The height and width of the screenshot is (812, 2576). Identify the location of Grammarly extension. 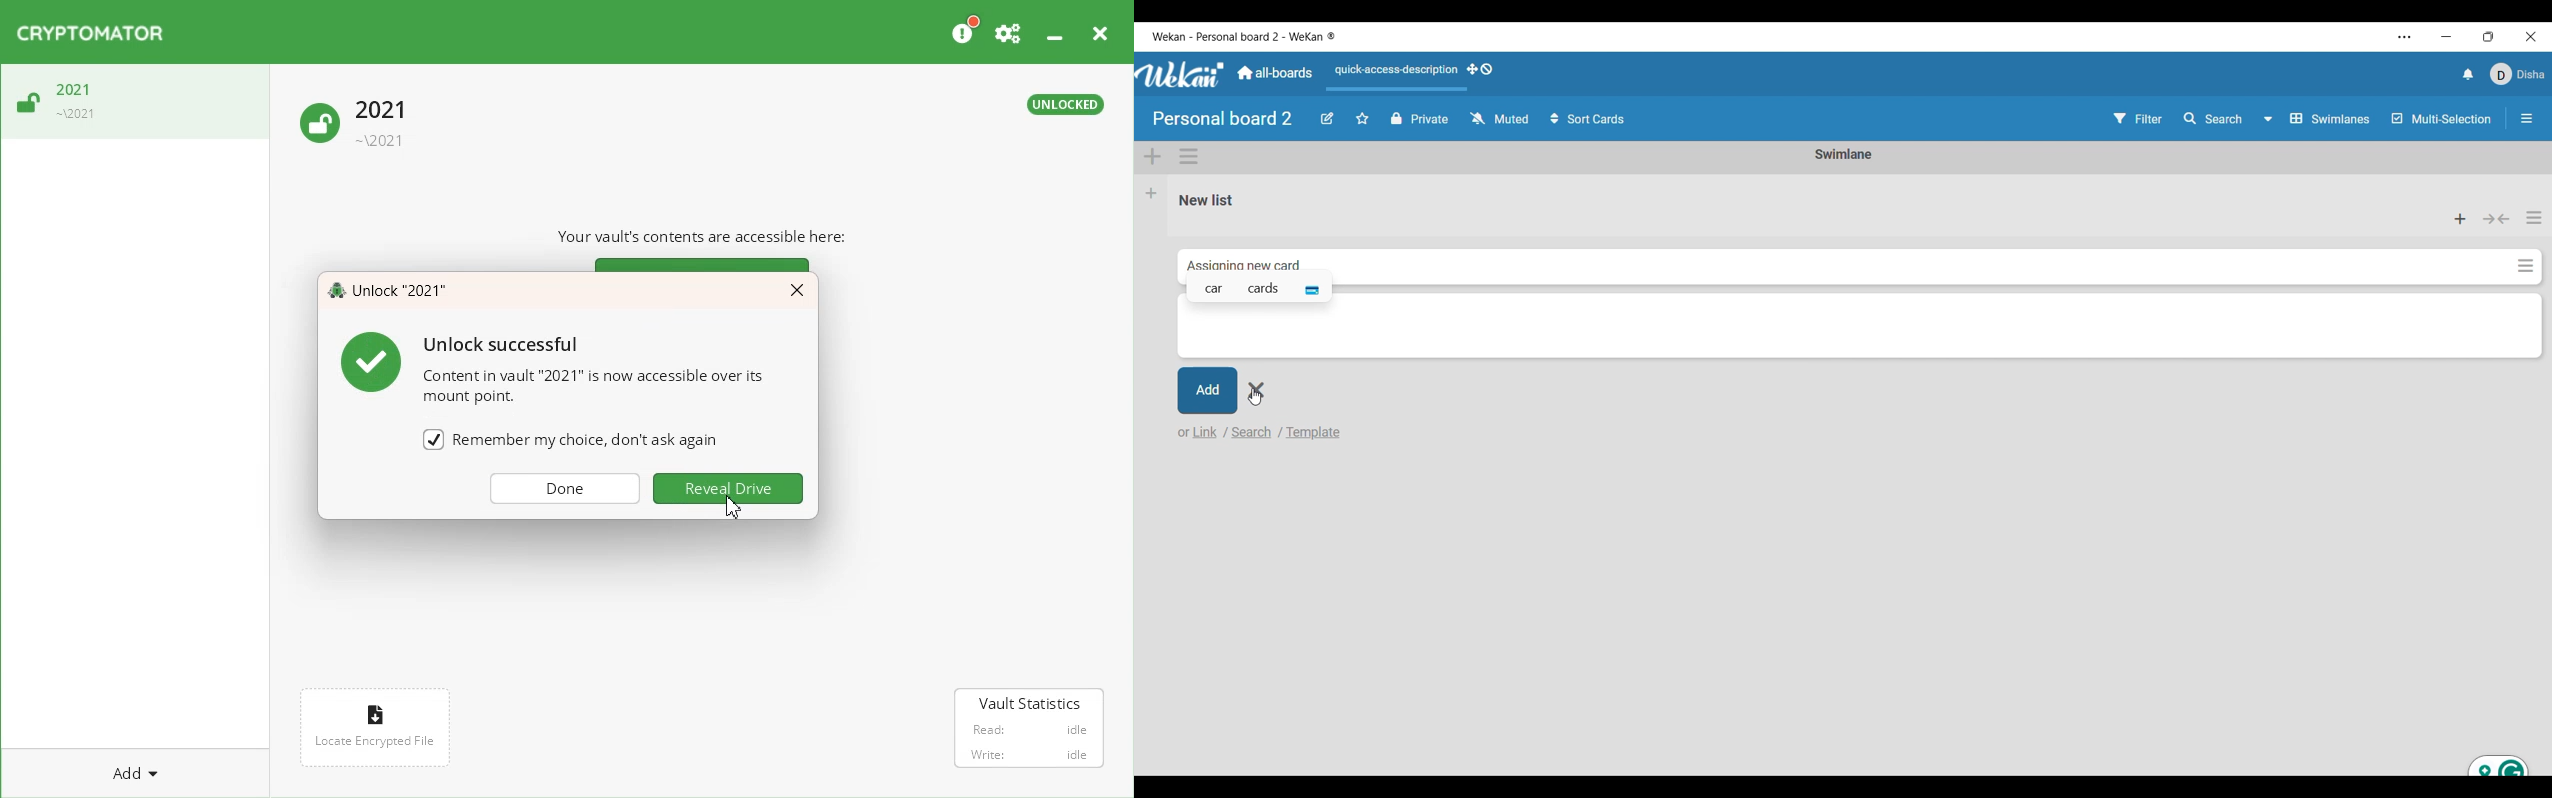
(2497, 764).